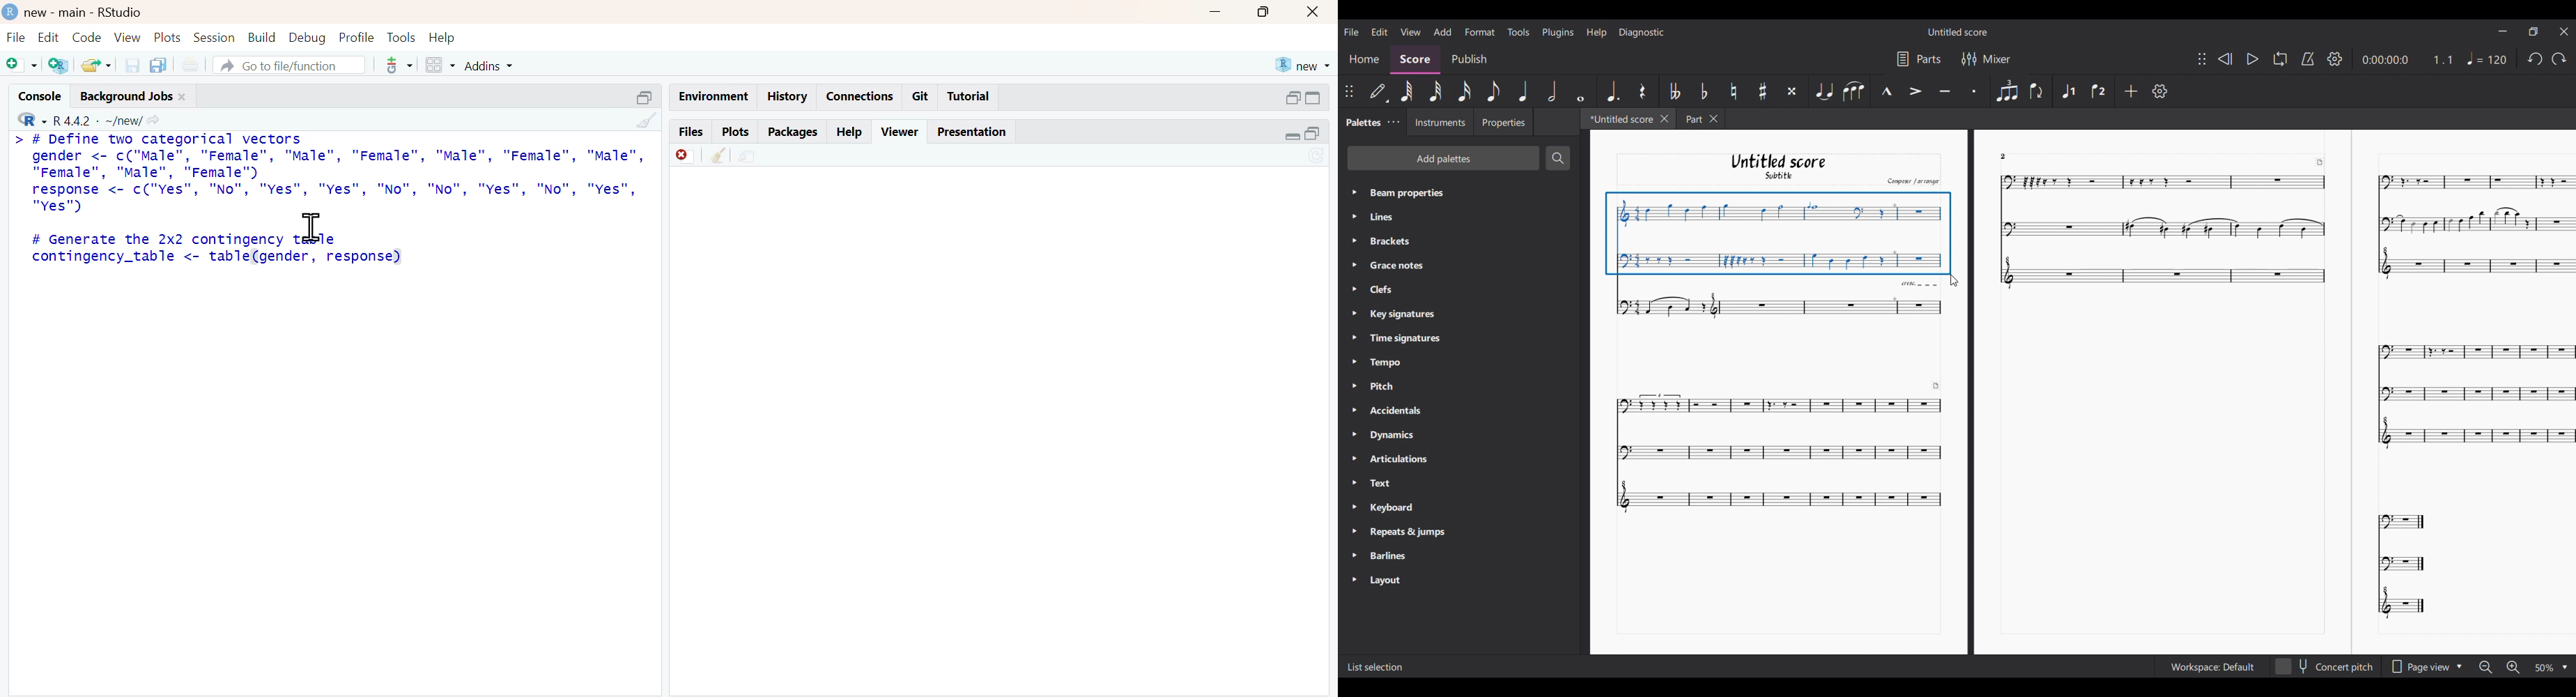  What do you see at coordinates (1781, 498) in the screenshot?
I see `` at bounding box center [1781, 498].